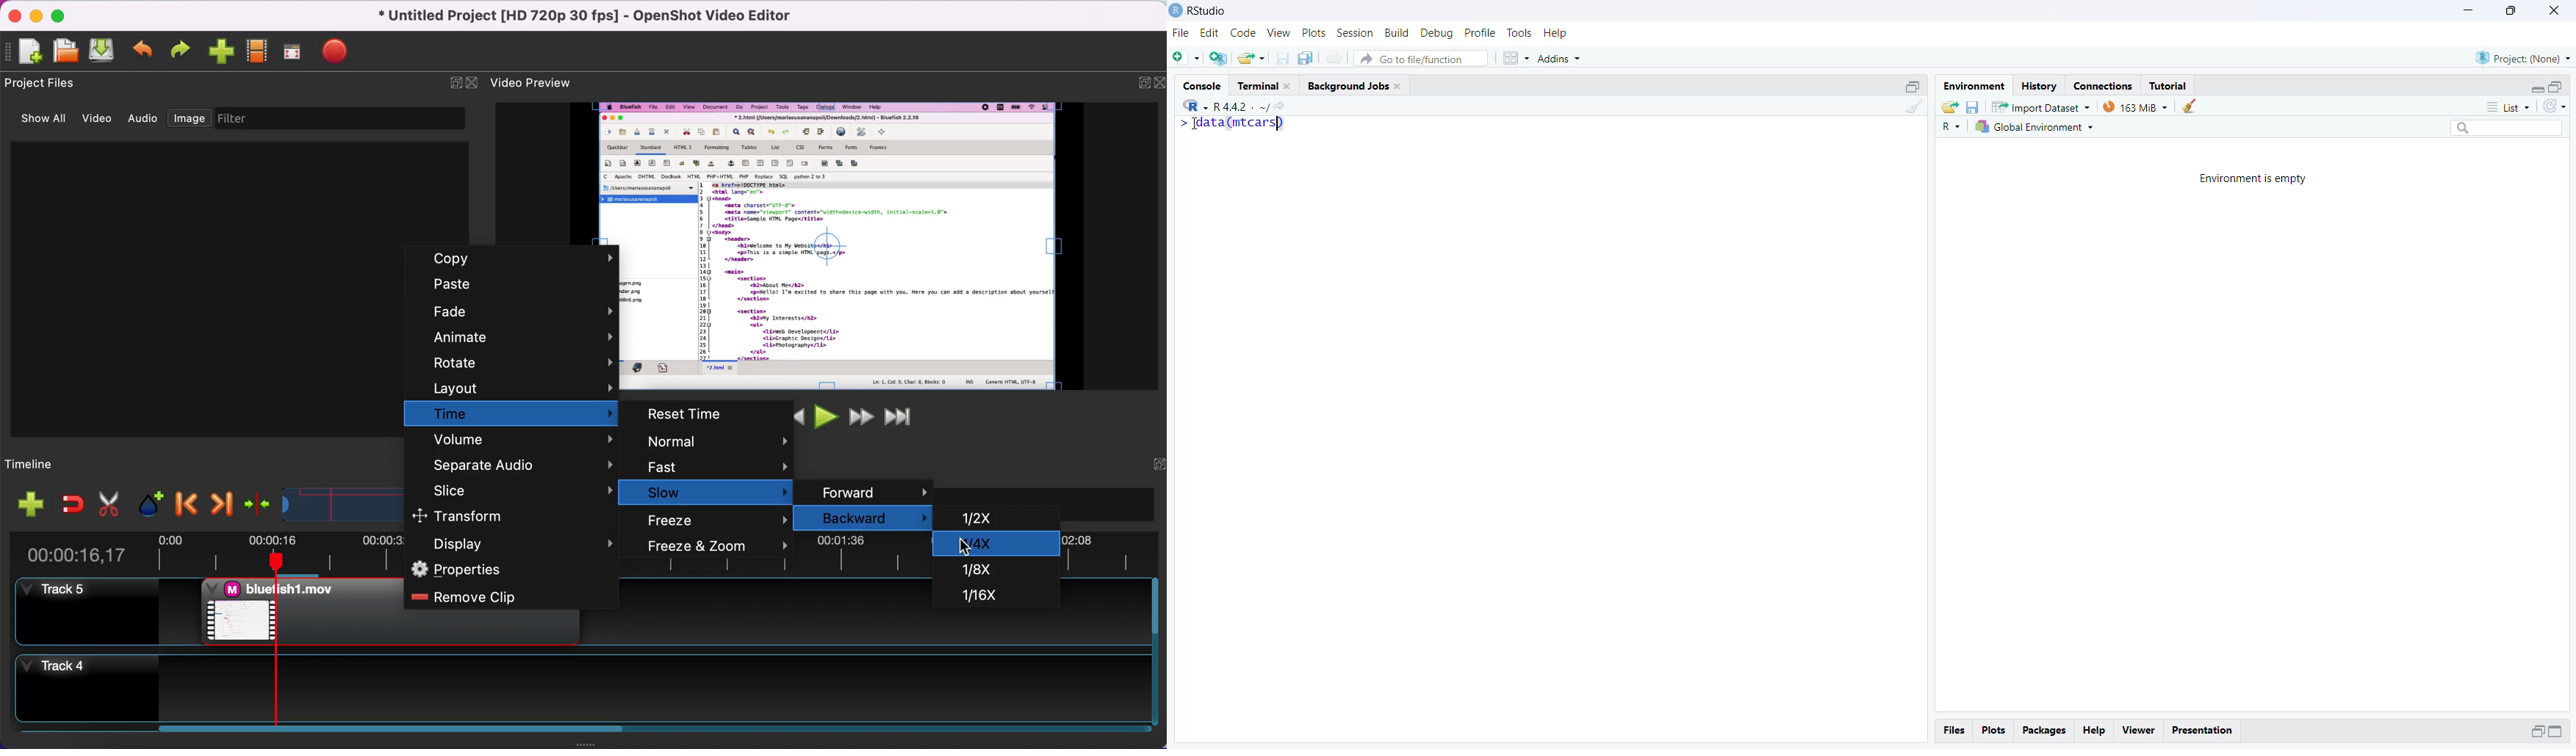 This screenshot has height=756, width=2576. Describe the element at coordinates (1974, 106) in the screenshot. I see `save` at that location.